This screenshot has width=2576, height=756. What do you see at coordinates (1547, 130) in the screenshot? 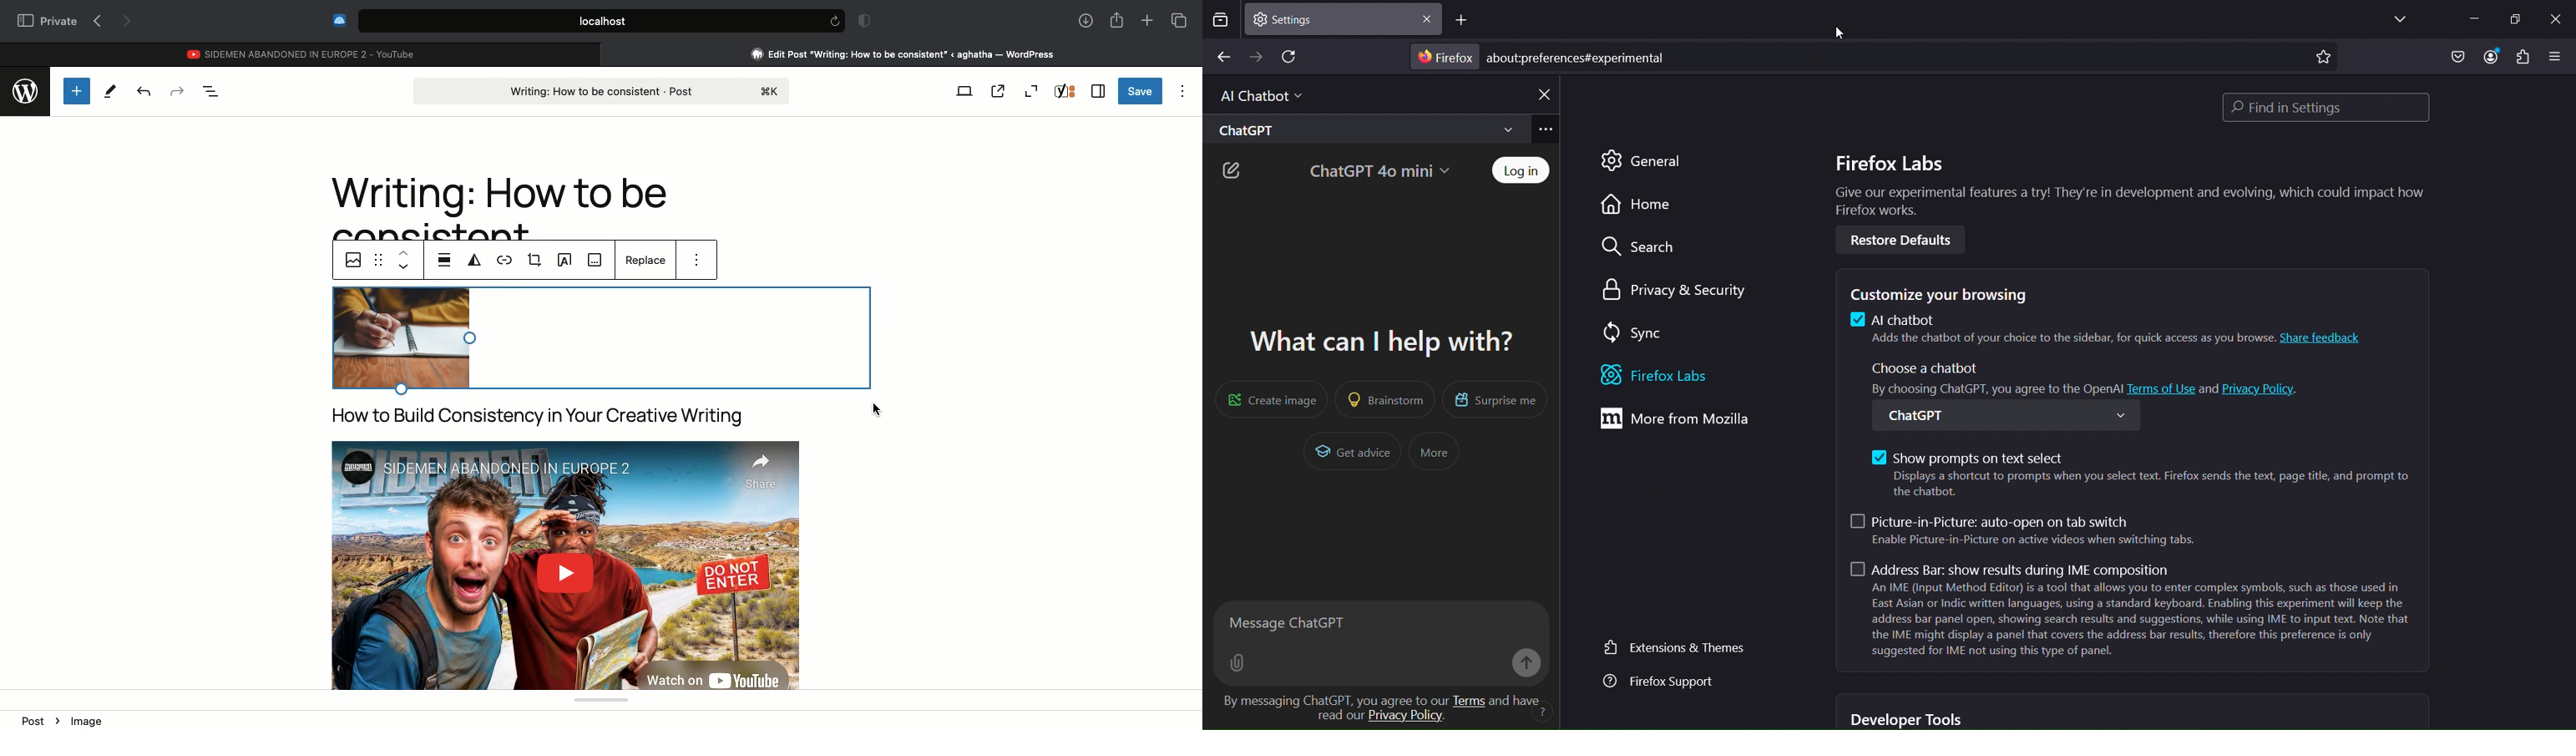
I see `...` at bounding box center [1547, 130].